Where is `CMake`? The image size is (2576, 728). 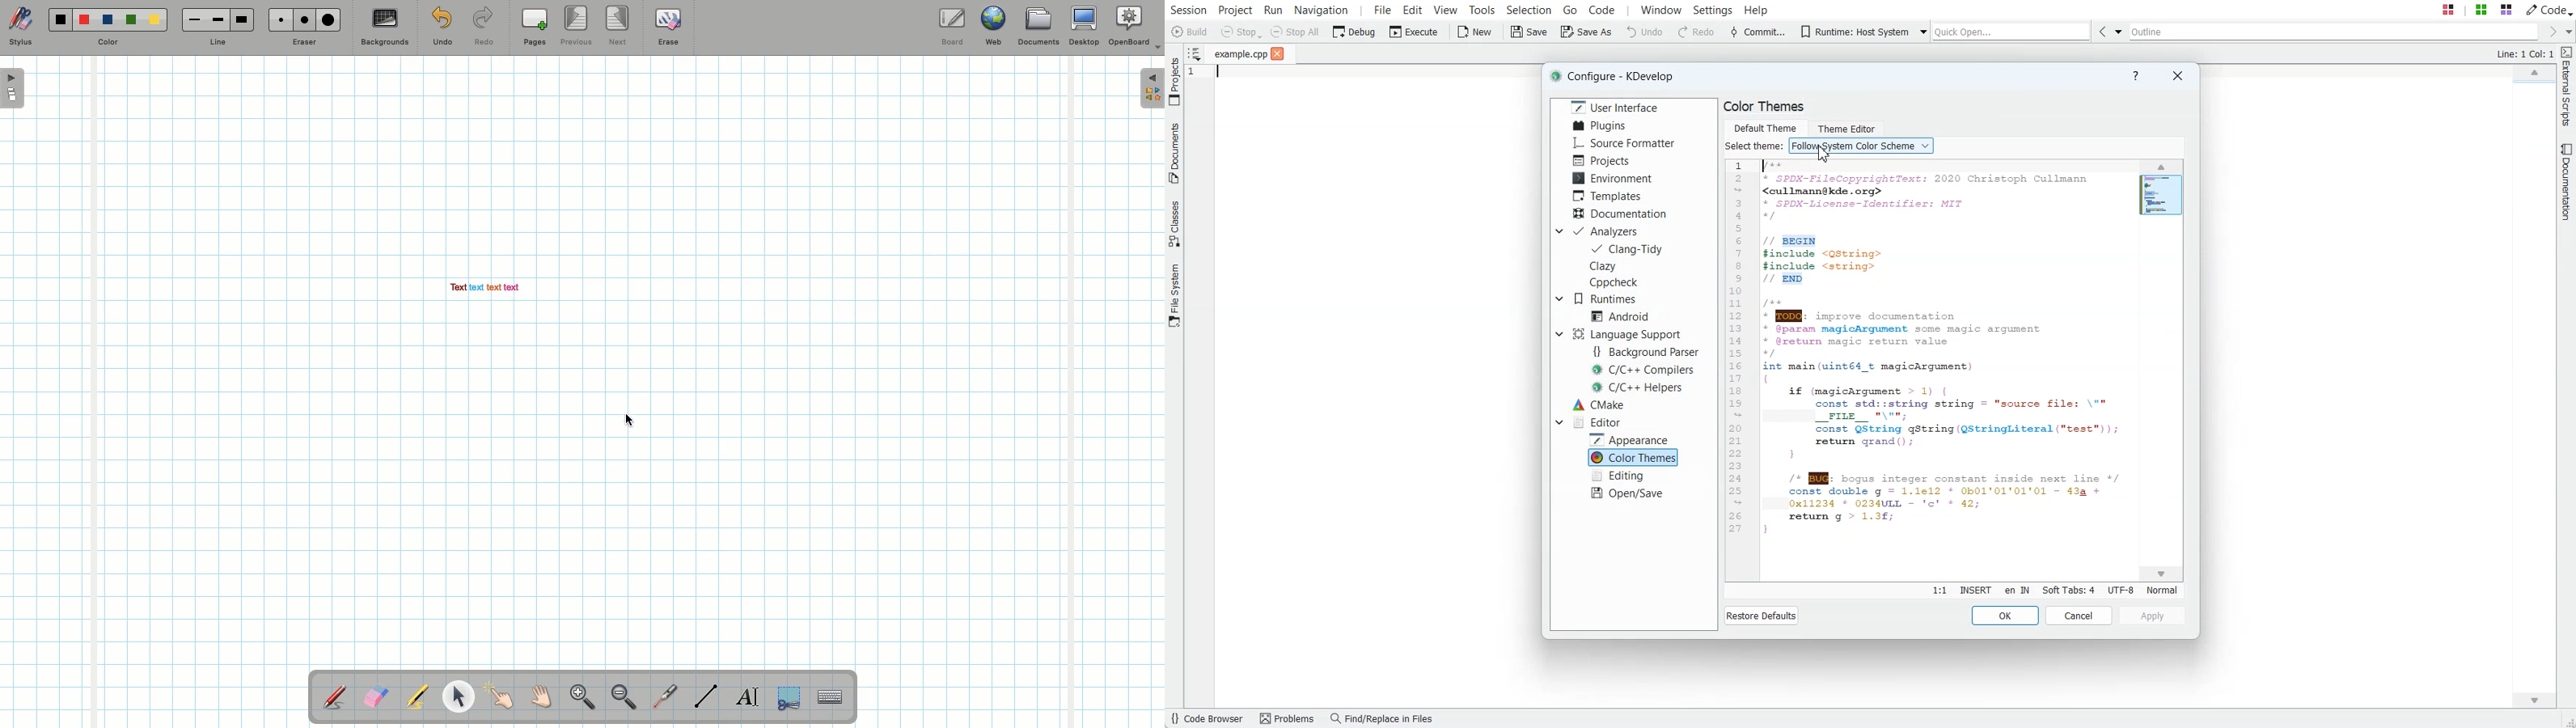
CMake is located at coordinates (1598, 404).